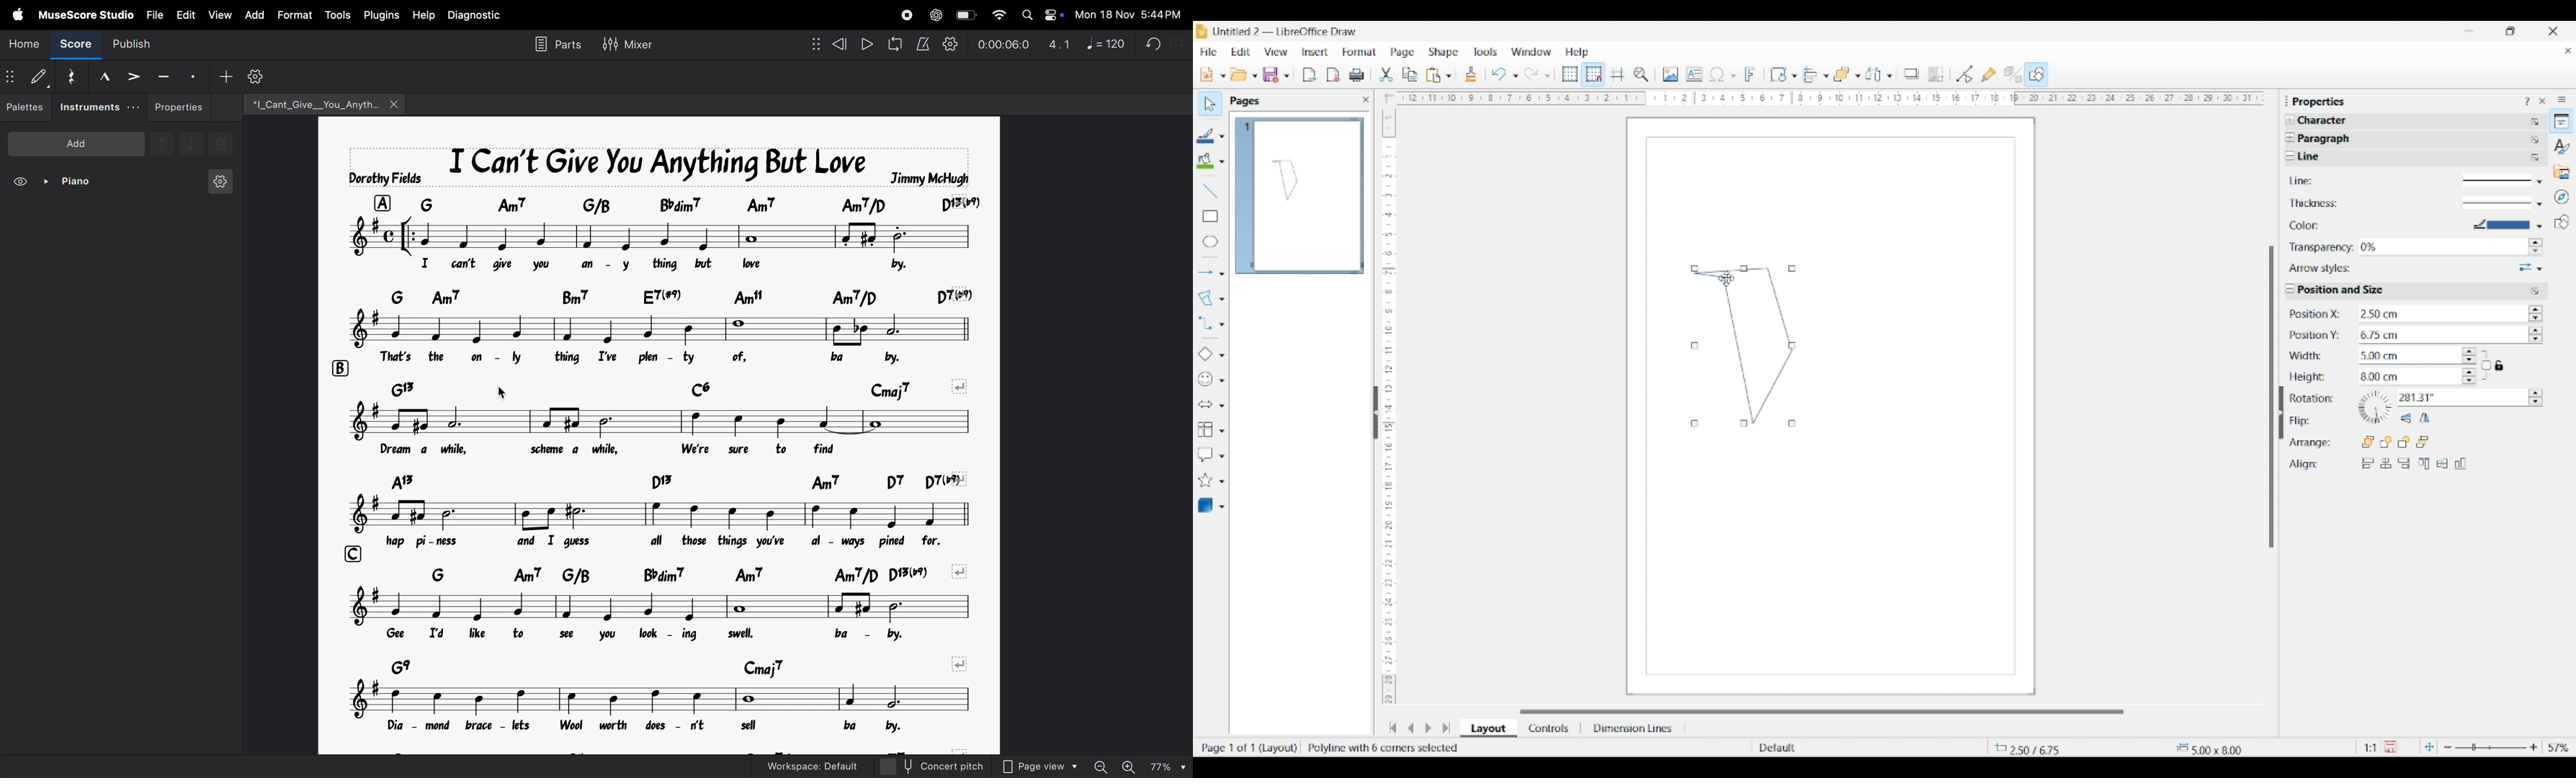 Image resolution: width=2576 pixels, height=784 pixels. What do you see at coordinates (1240, 52) in the screenshot?
I see `Edit` at bounding box center [1240, 52].